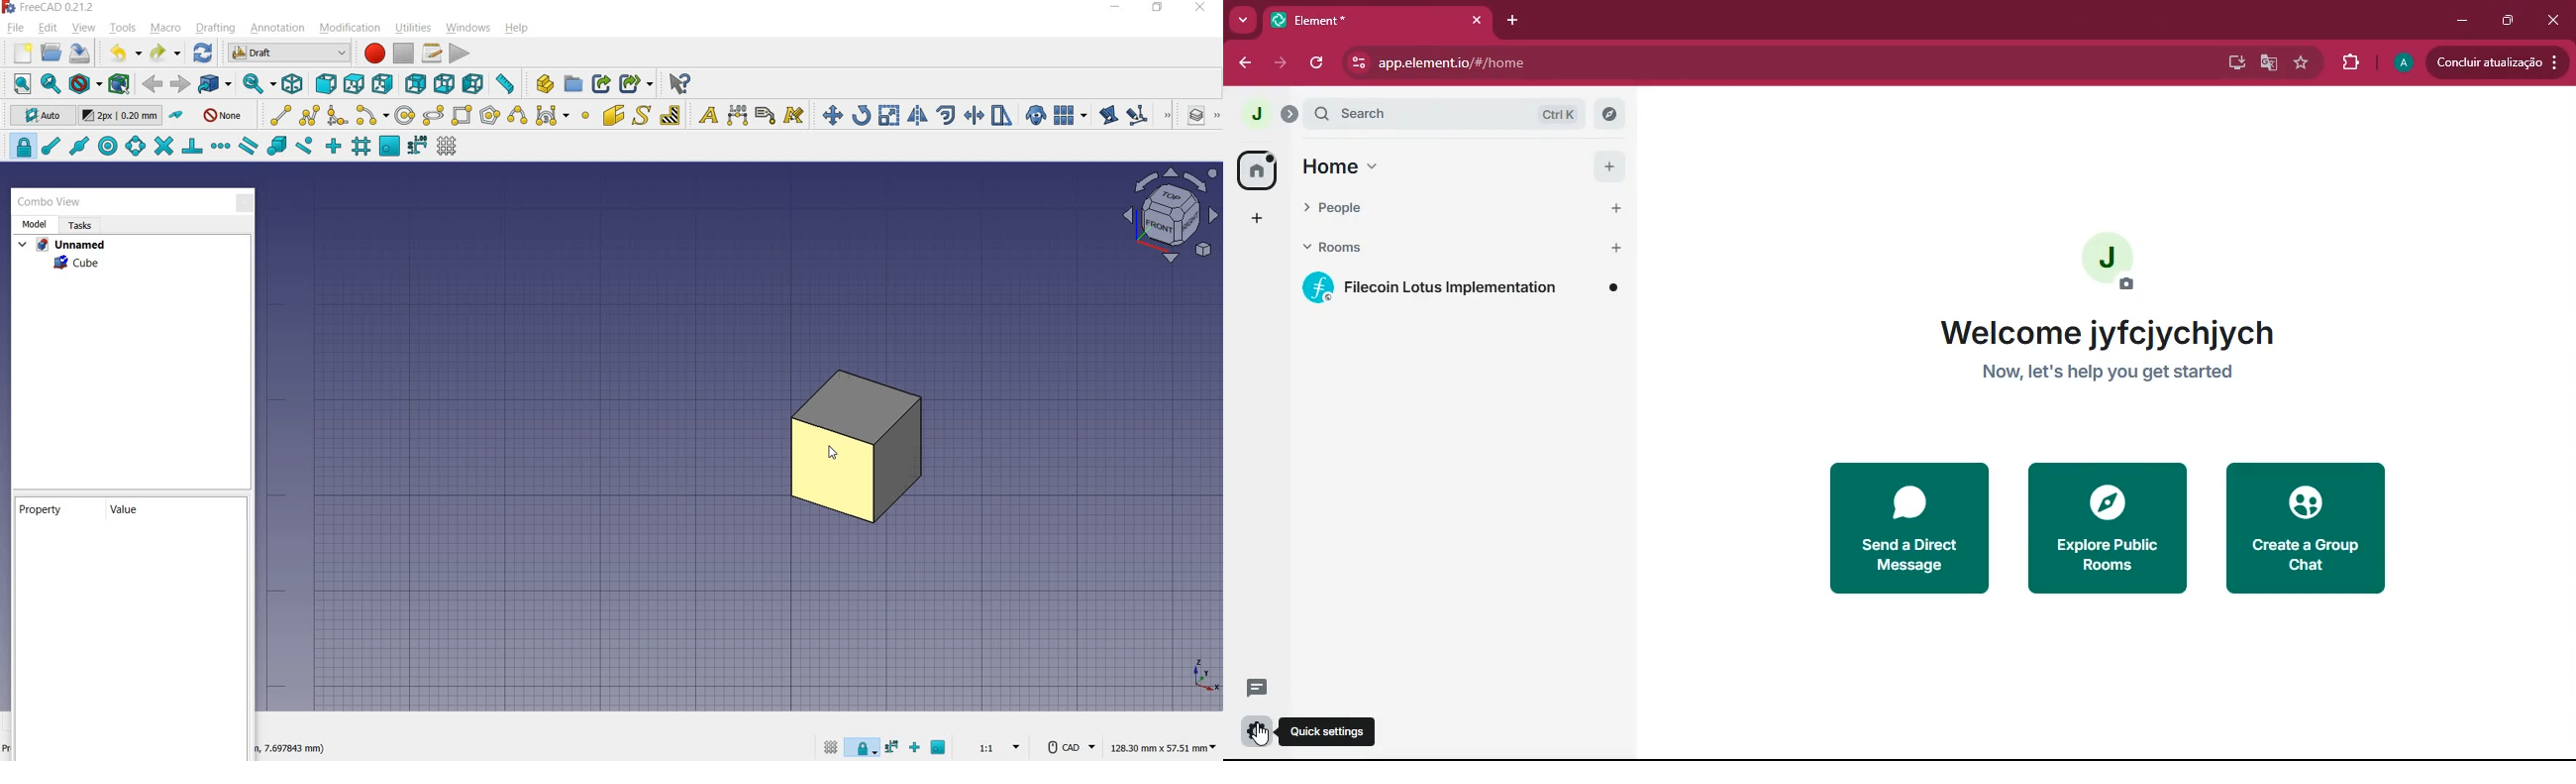  I want to click on fit selection, so click(50, 83).